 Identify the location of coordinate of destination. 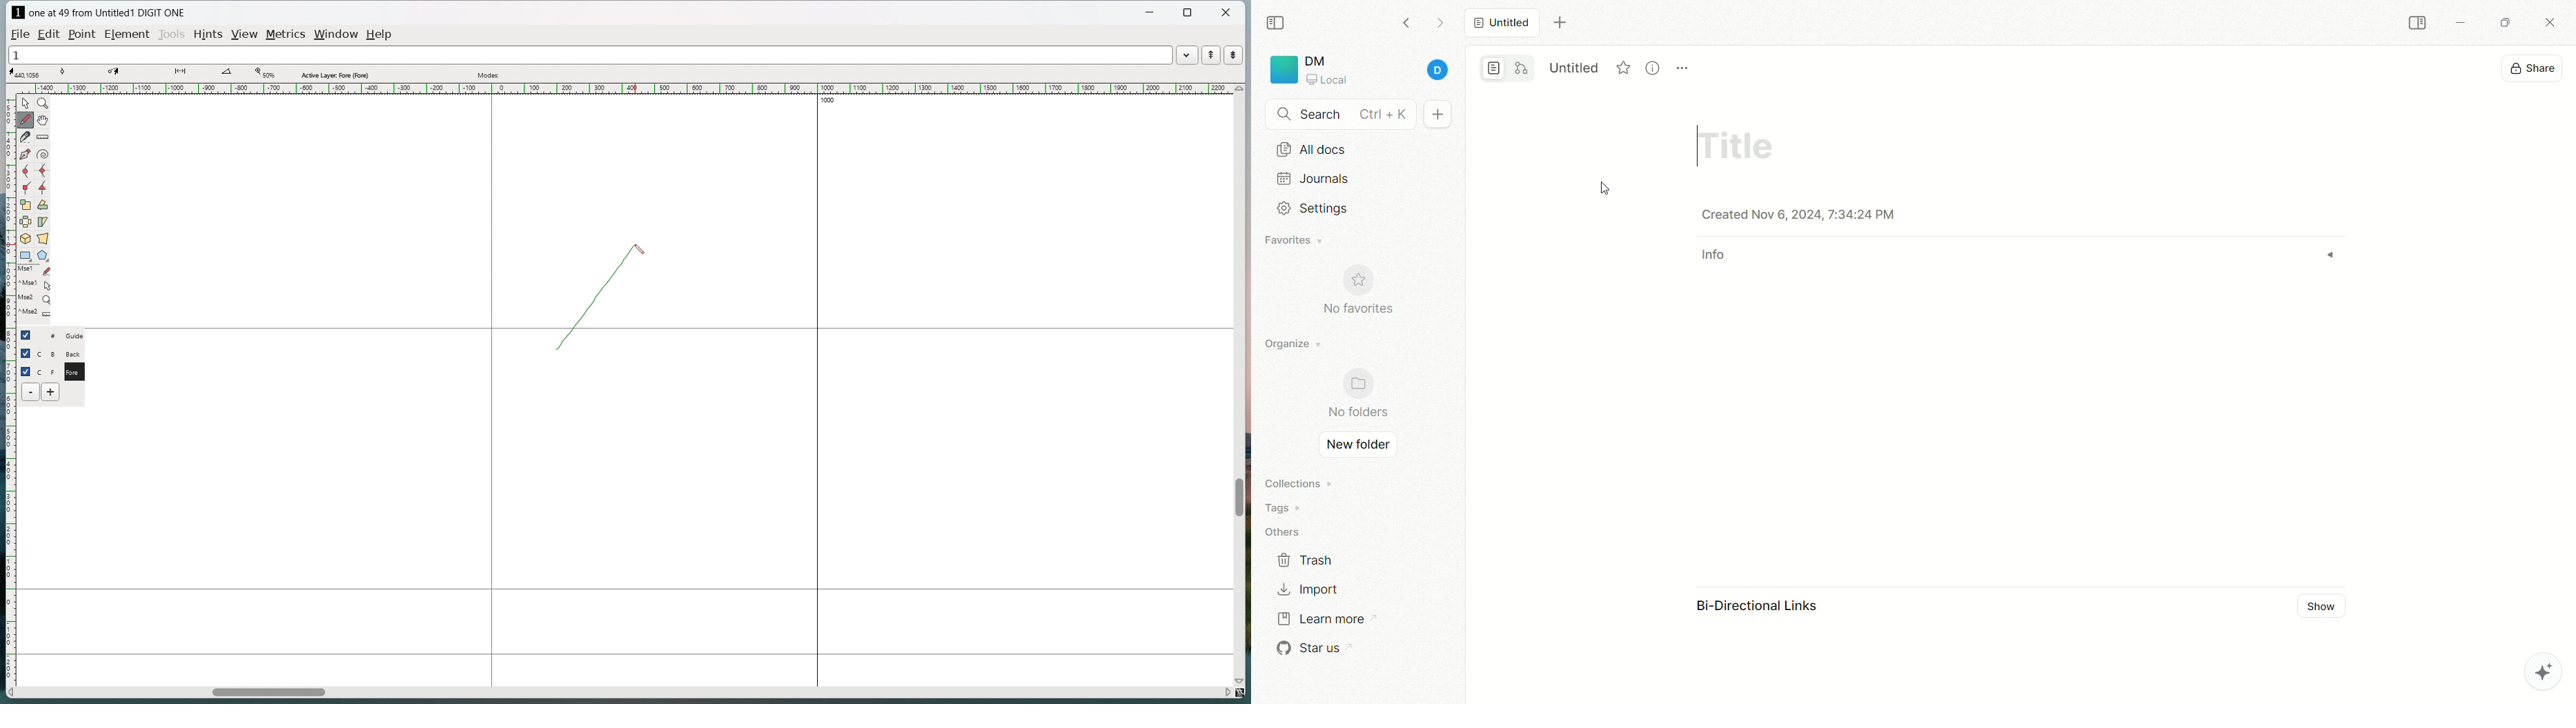
(115, 72).